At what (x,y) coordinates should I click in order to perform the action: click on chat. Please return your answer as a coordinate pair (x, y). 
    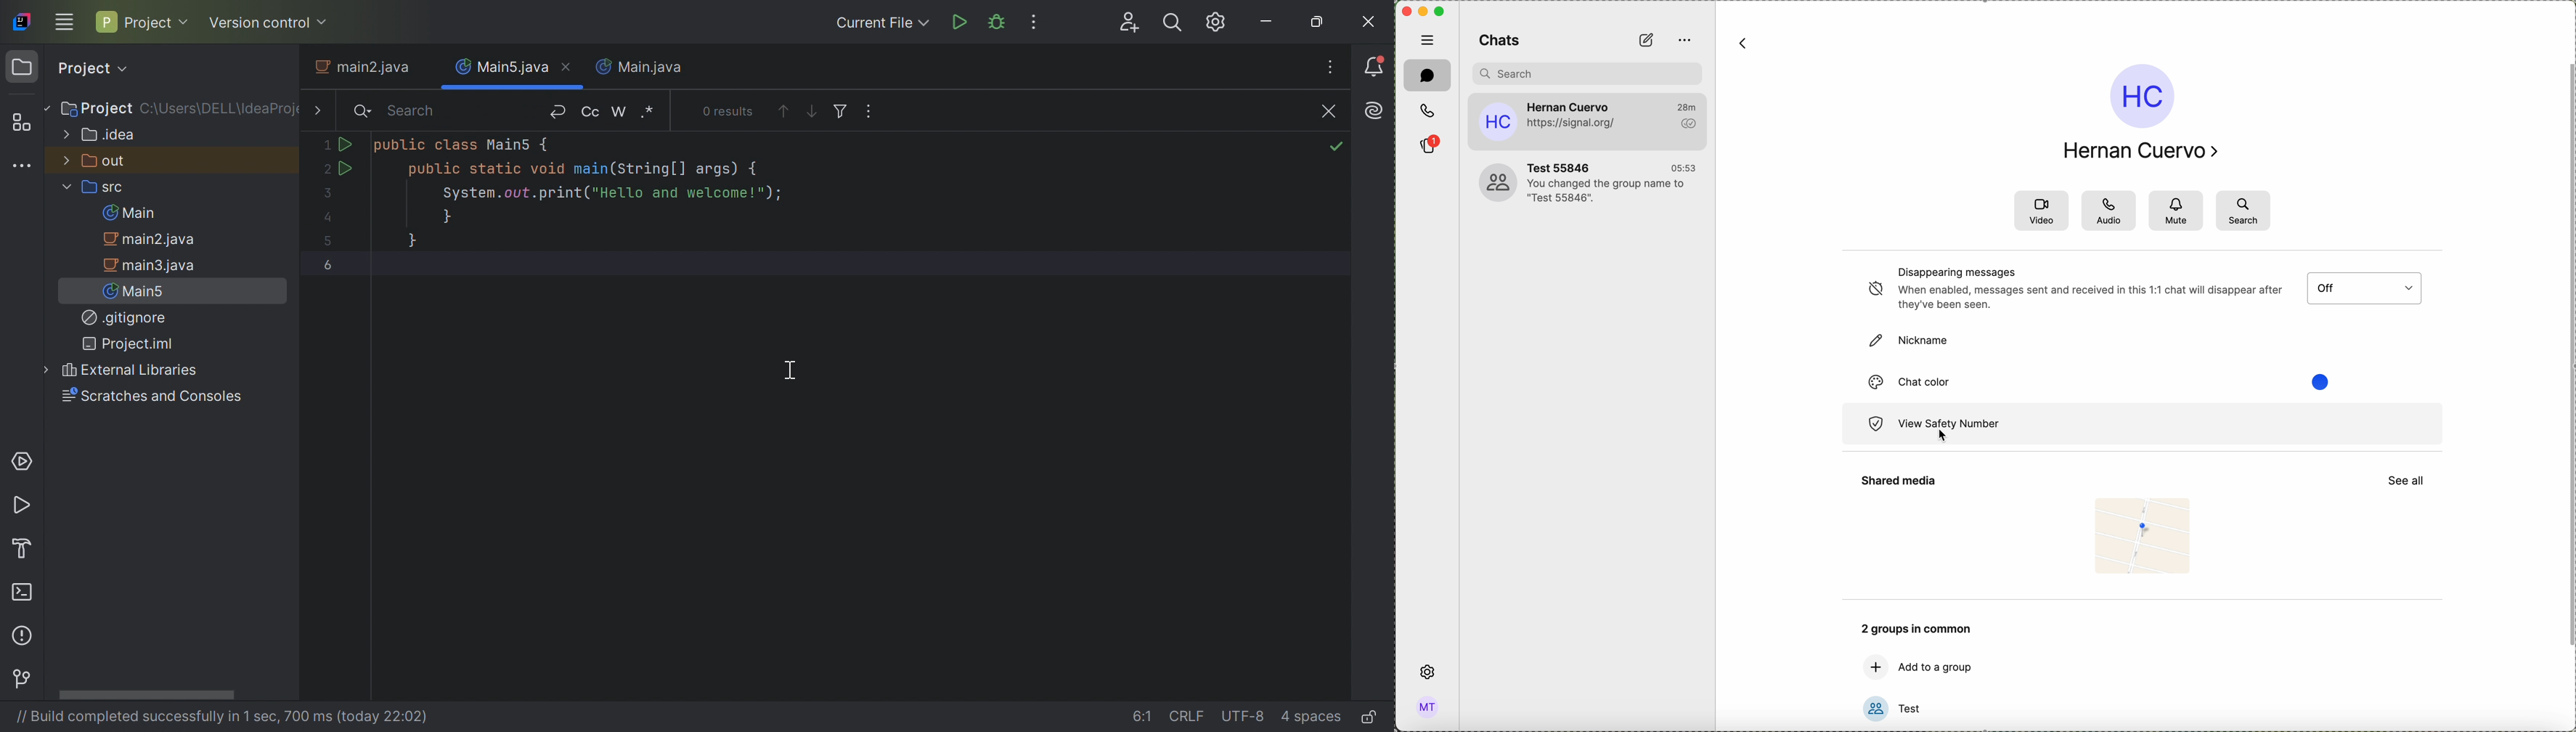
    Looking at the image, I should click on (1428, 75).